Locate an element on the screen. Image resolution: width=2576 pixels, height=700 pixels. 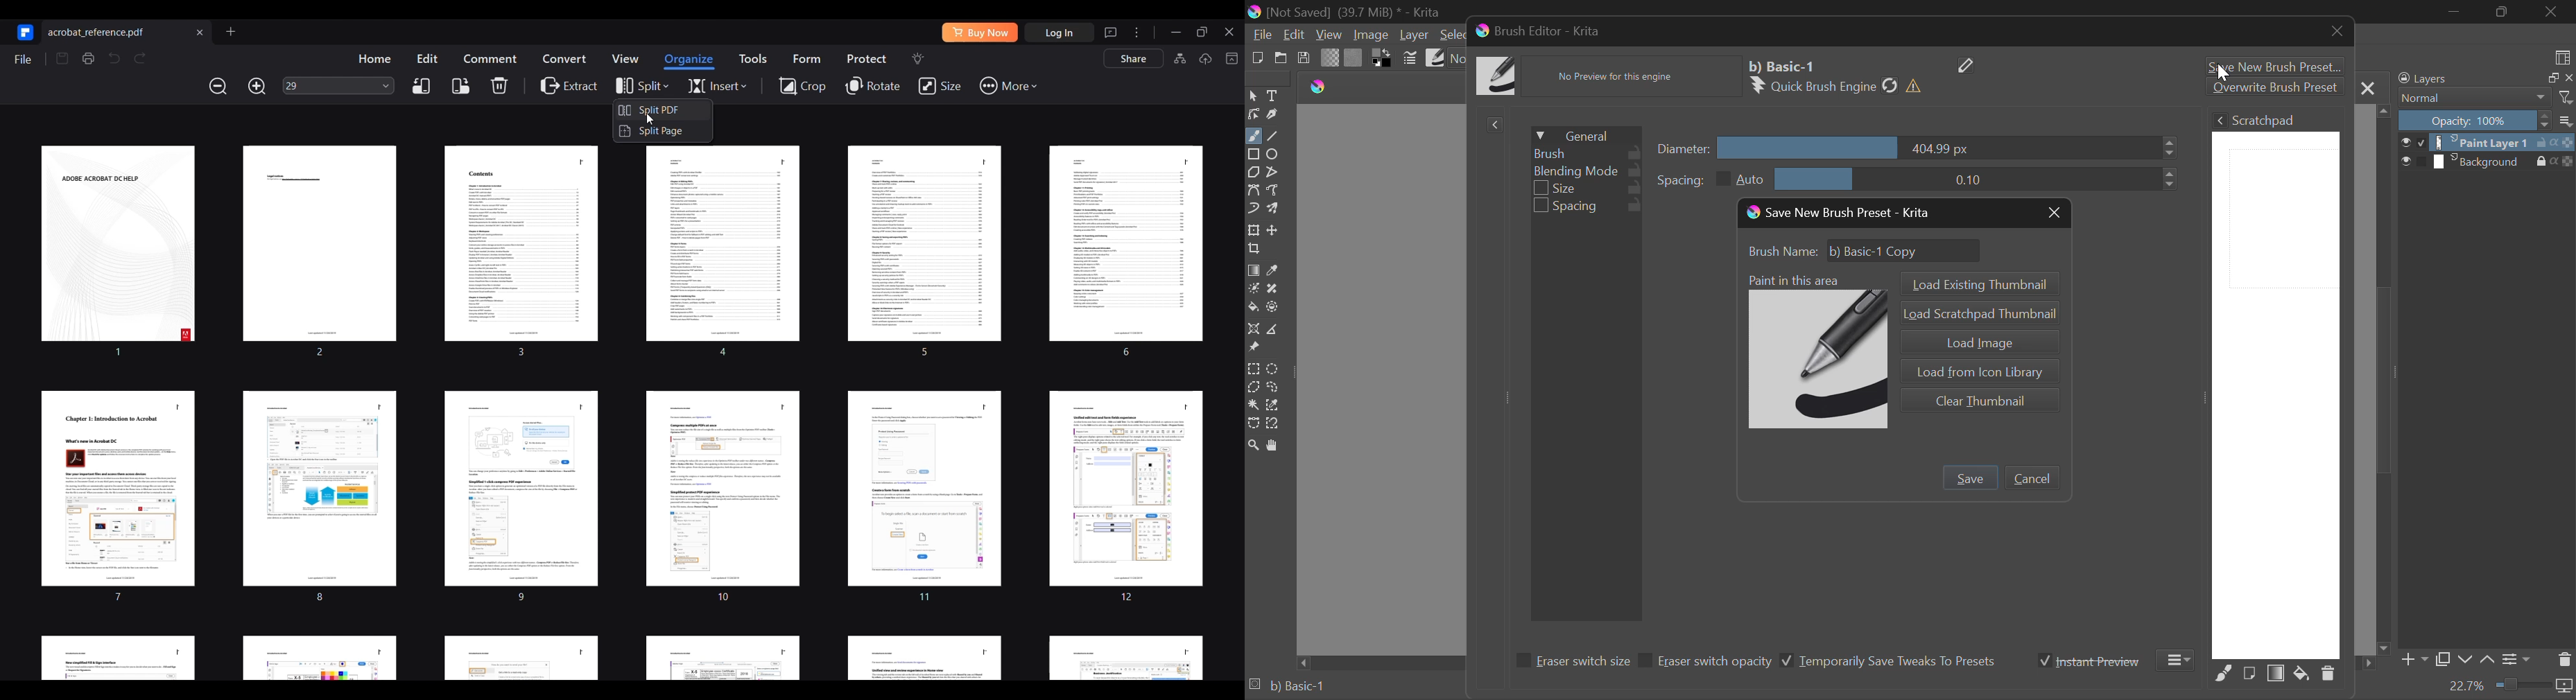
Similar Color Selector is located at coordinates (1272, 405).